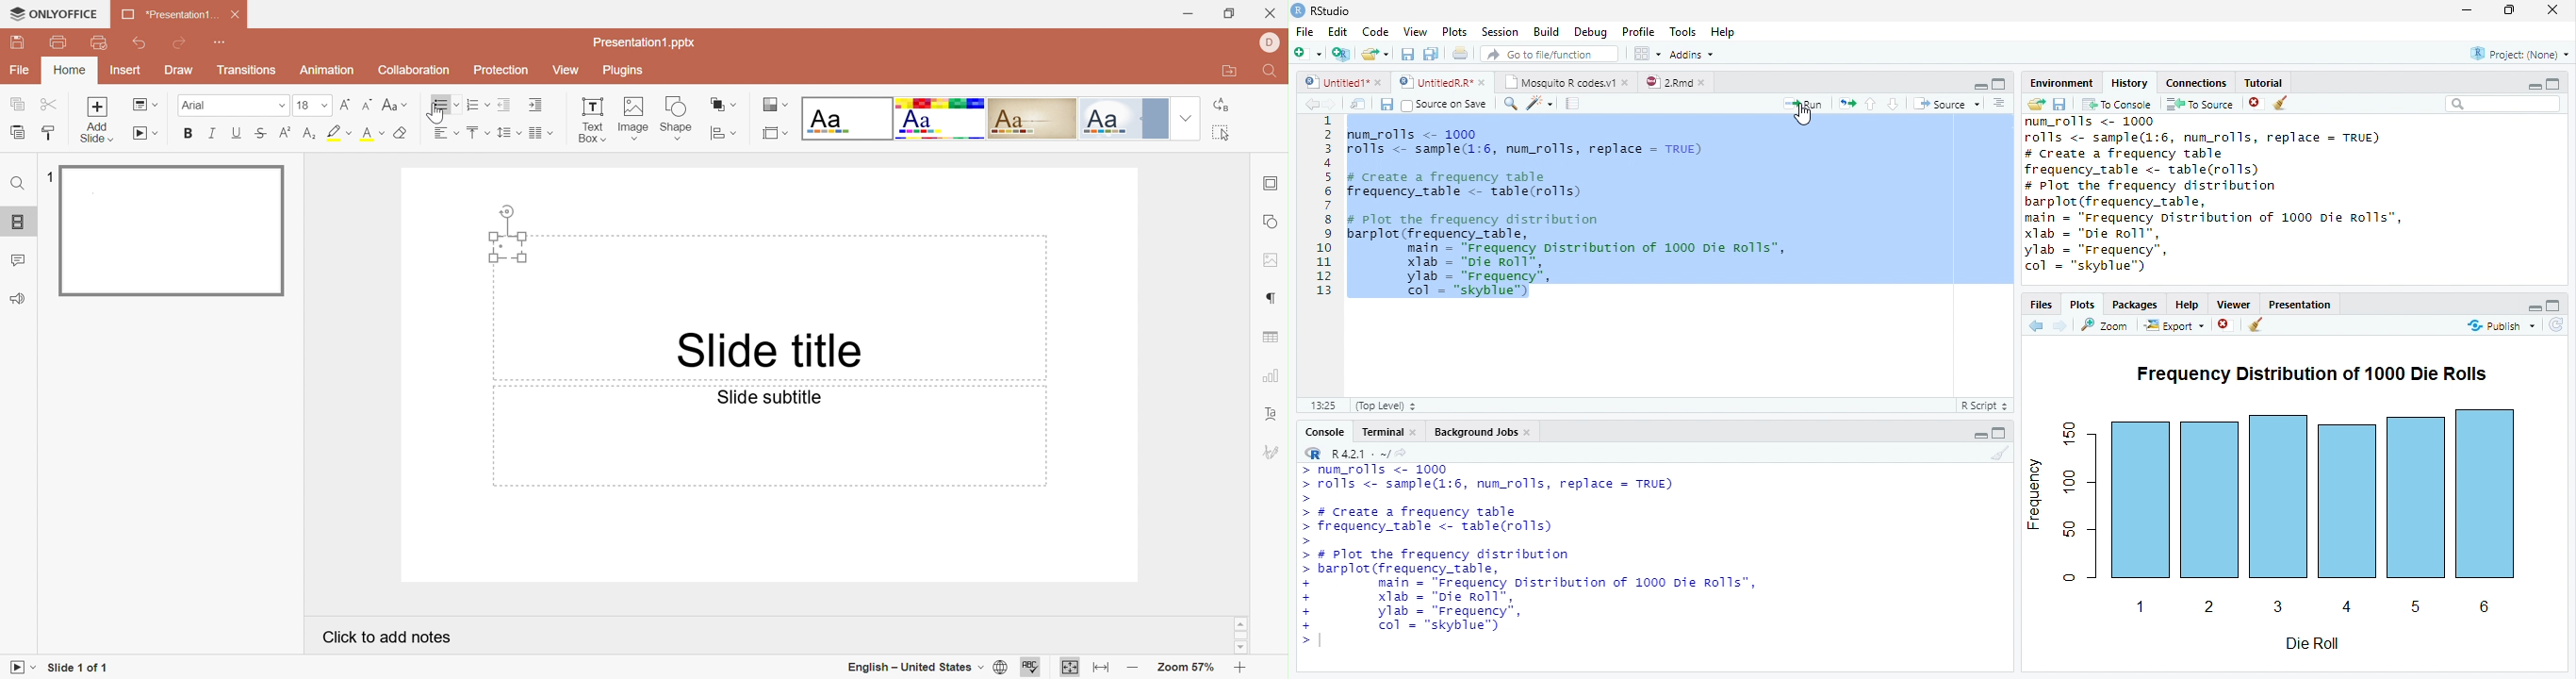 The height and width of the screenshot is (700, 2576). Describe the element at coordinates (1538, 104) in the screenshot. I see `Code Tools` at that location.